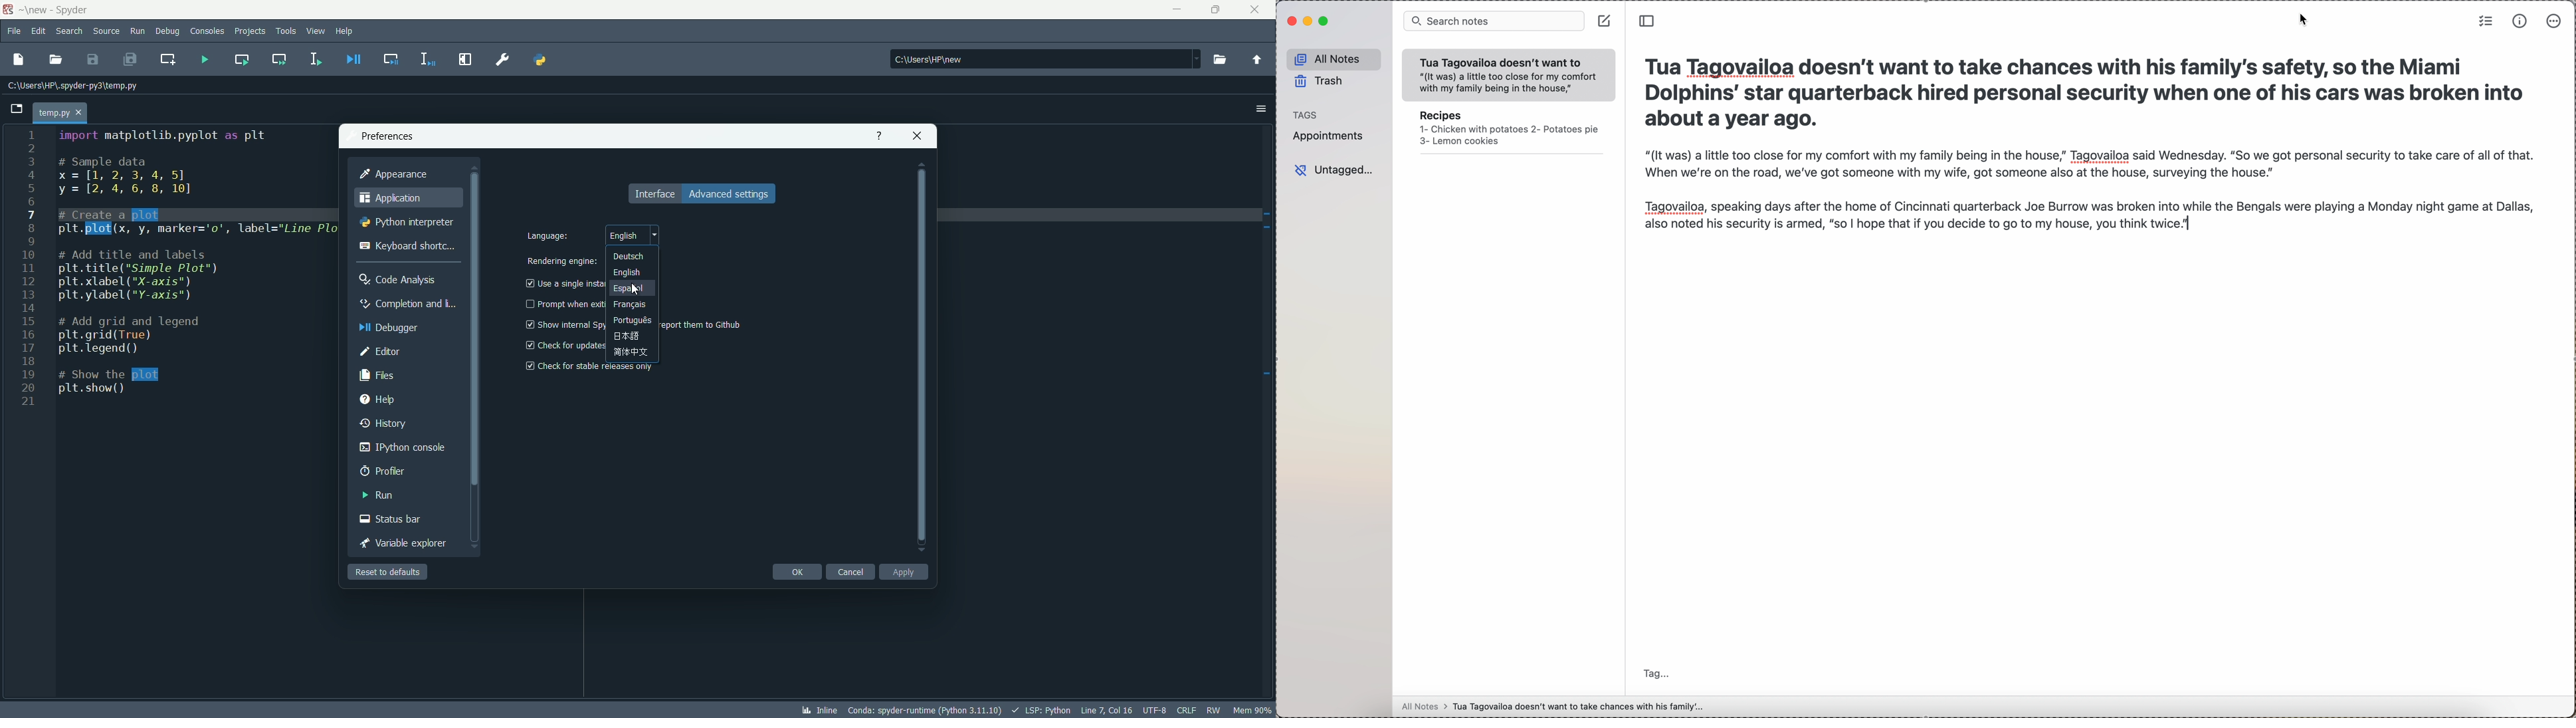  Describe the element at coordinates (408, 303) in the screenshot. I see `completion and linting` at that location.